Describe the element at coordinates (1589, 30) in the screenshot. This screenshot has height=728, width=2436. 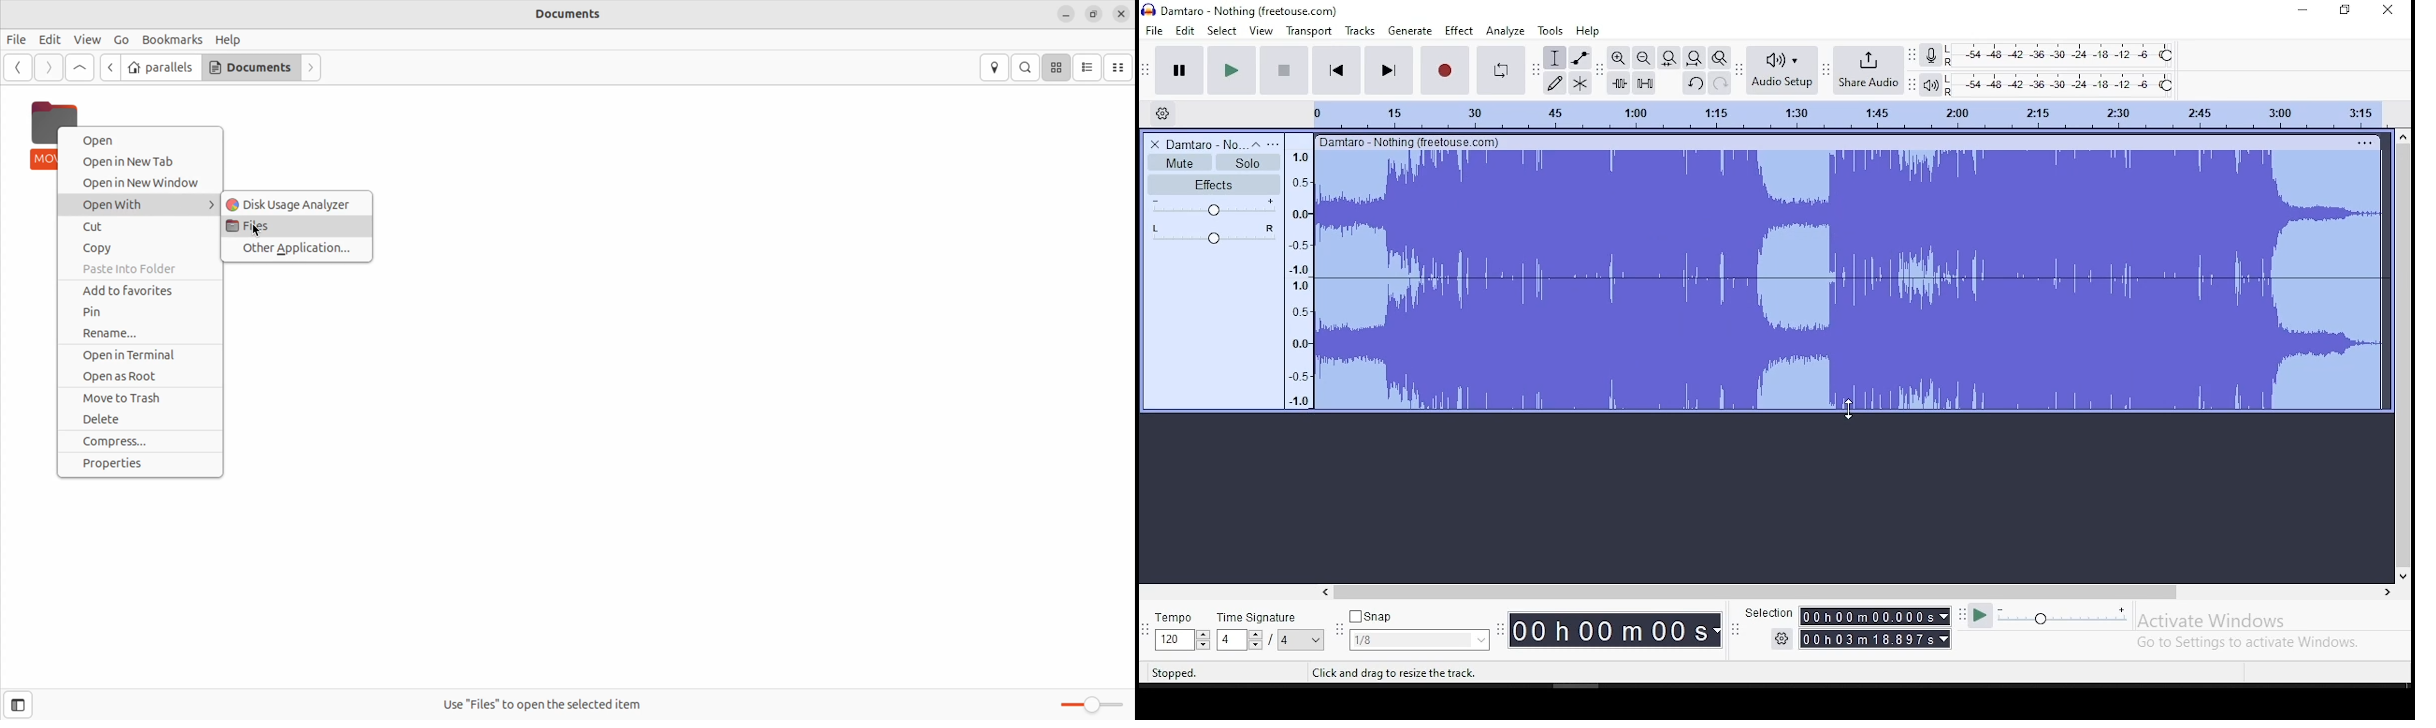
I see `help` at that location.